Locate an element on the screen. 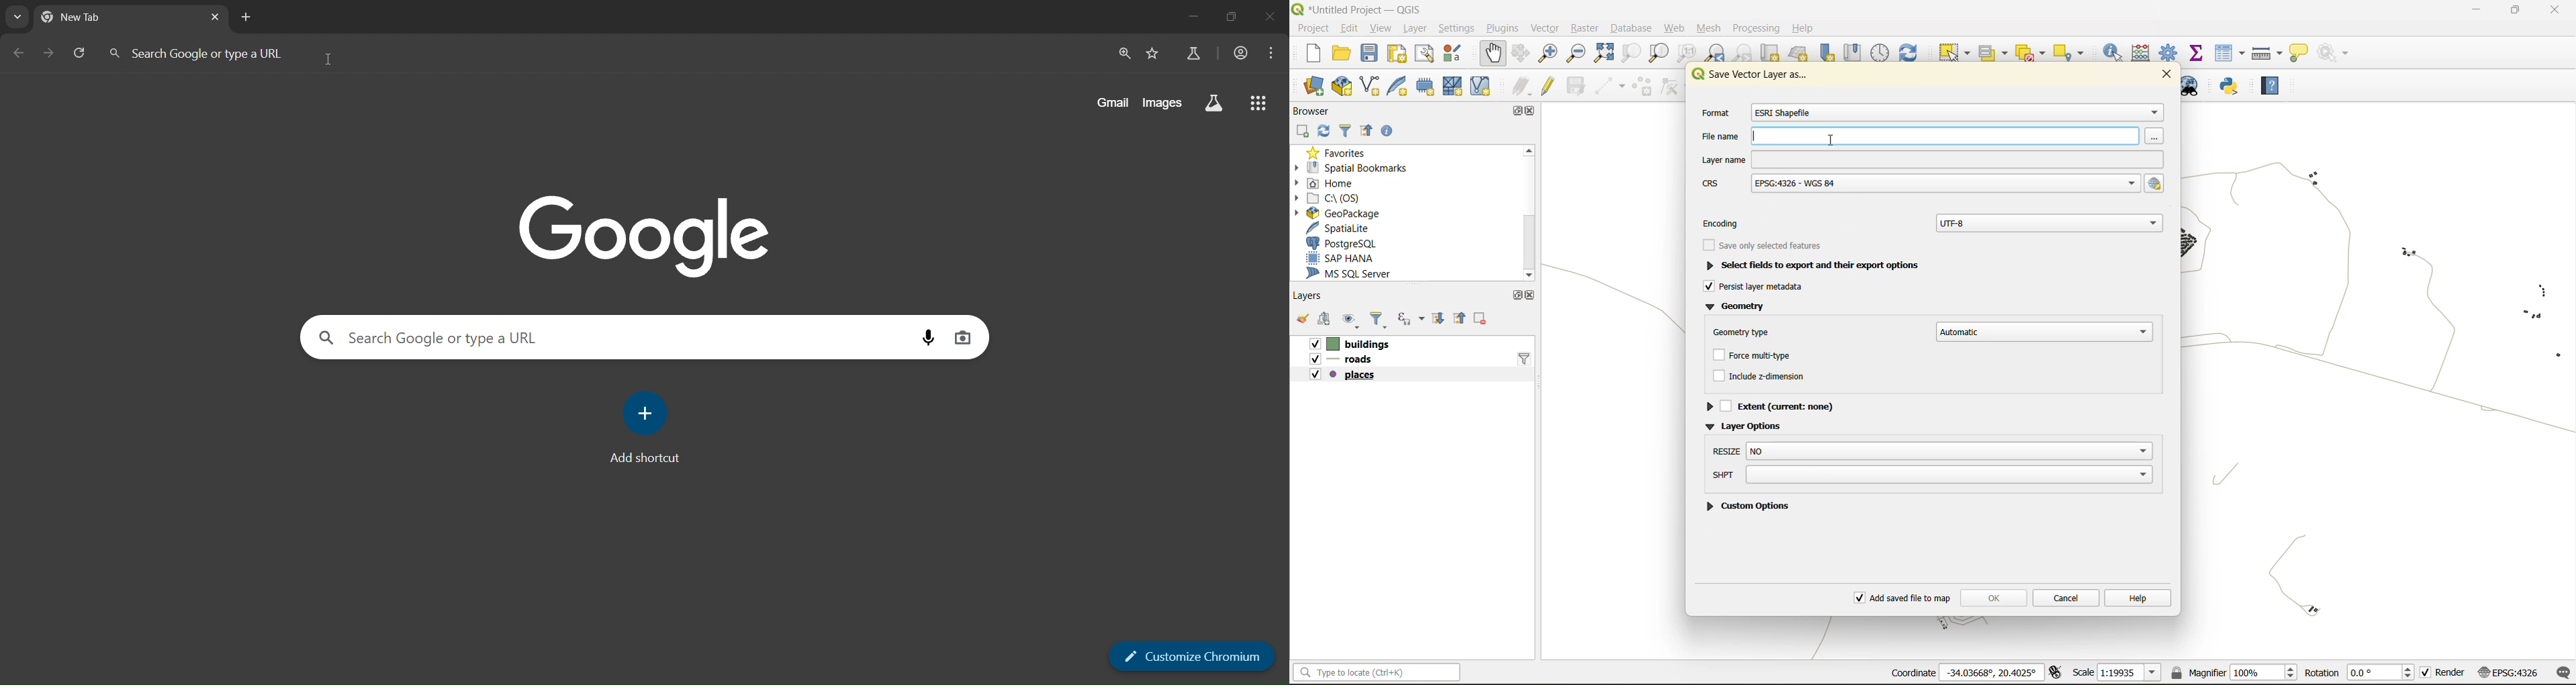  select value is located at coordinates (1996, 52).